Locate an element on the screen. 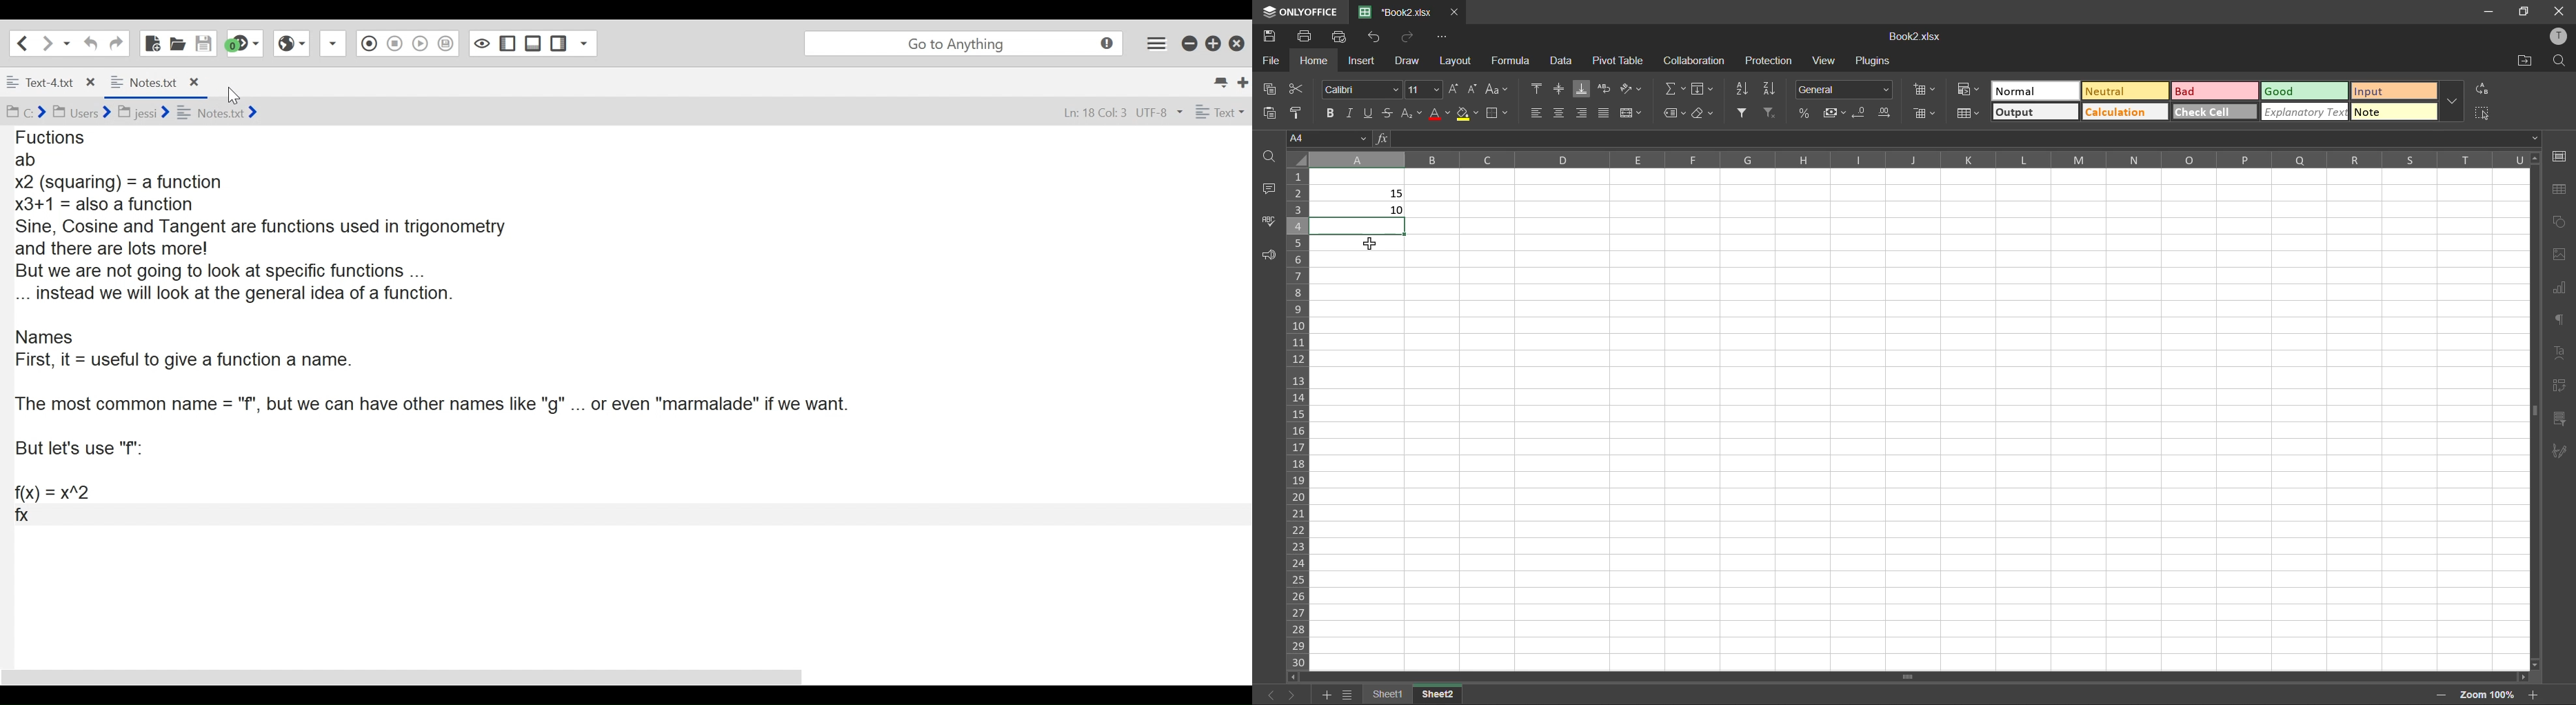 This screenshot has width=2576, height=728. only office is located at coordinates (1298, 12).